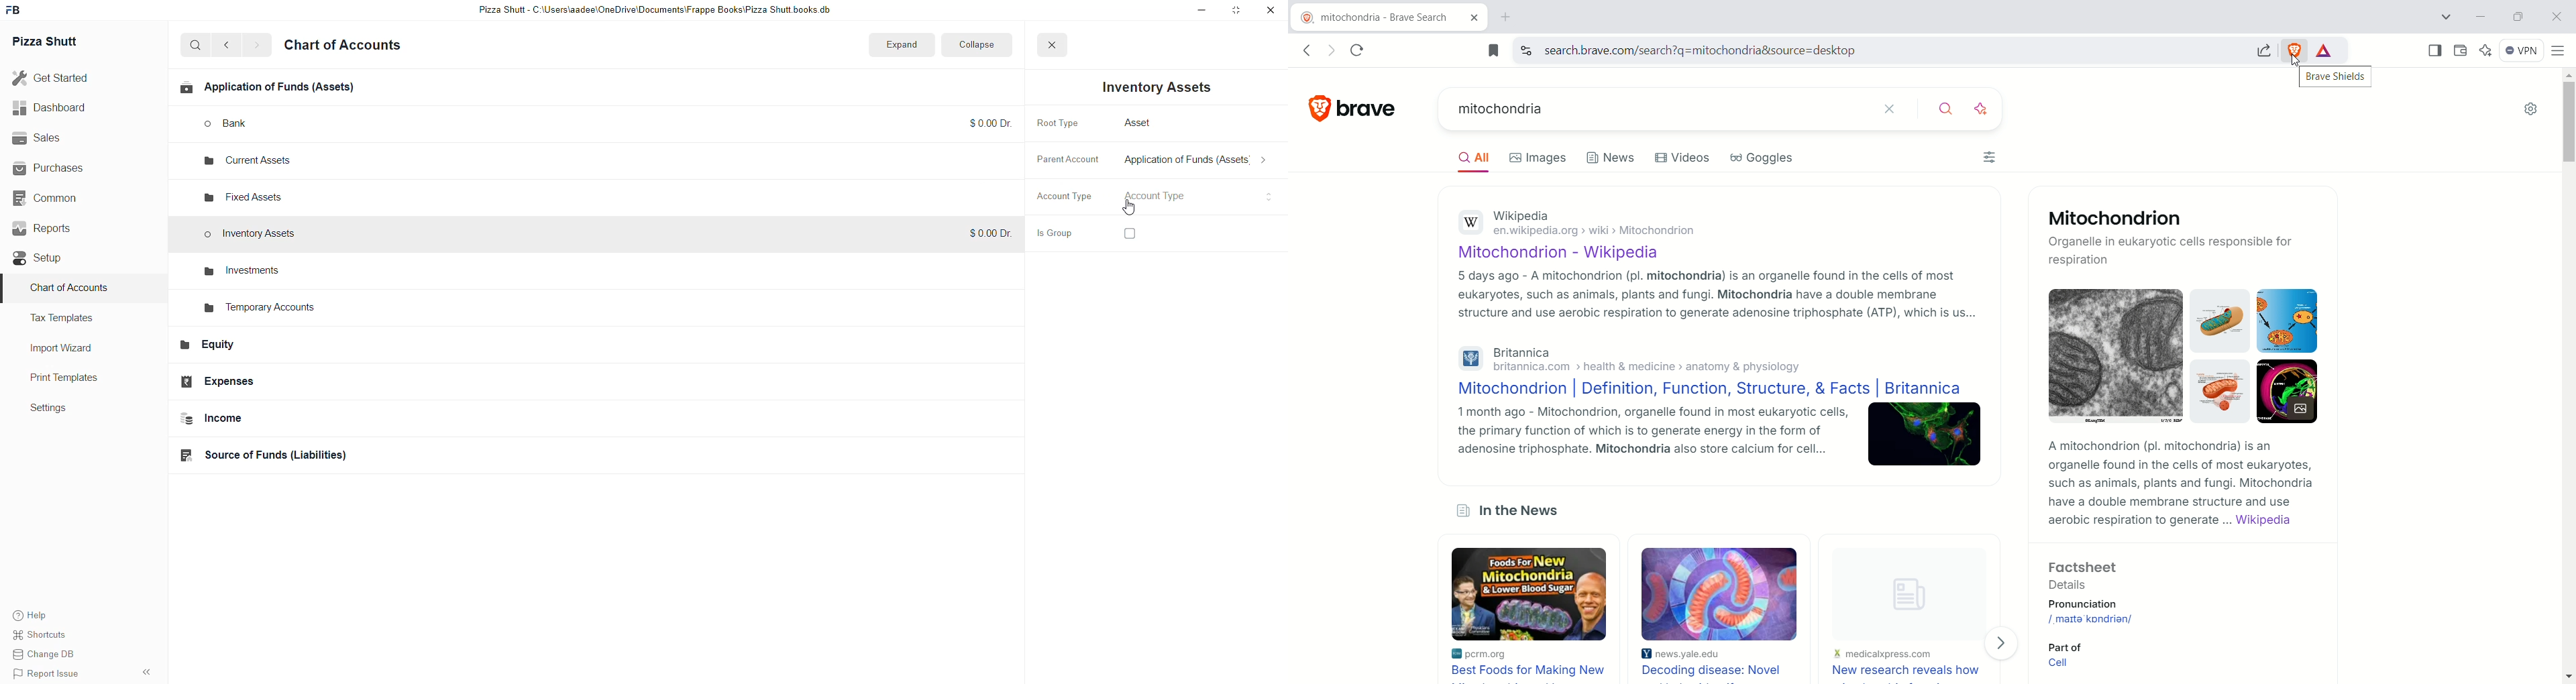 The height and width of the screenshot is (700, 2576). Describe the element at coordinates (70, 291) in the screenshot. I see `Charts of Accounts ` at that location.